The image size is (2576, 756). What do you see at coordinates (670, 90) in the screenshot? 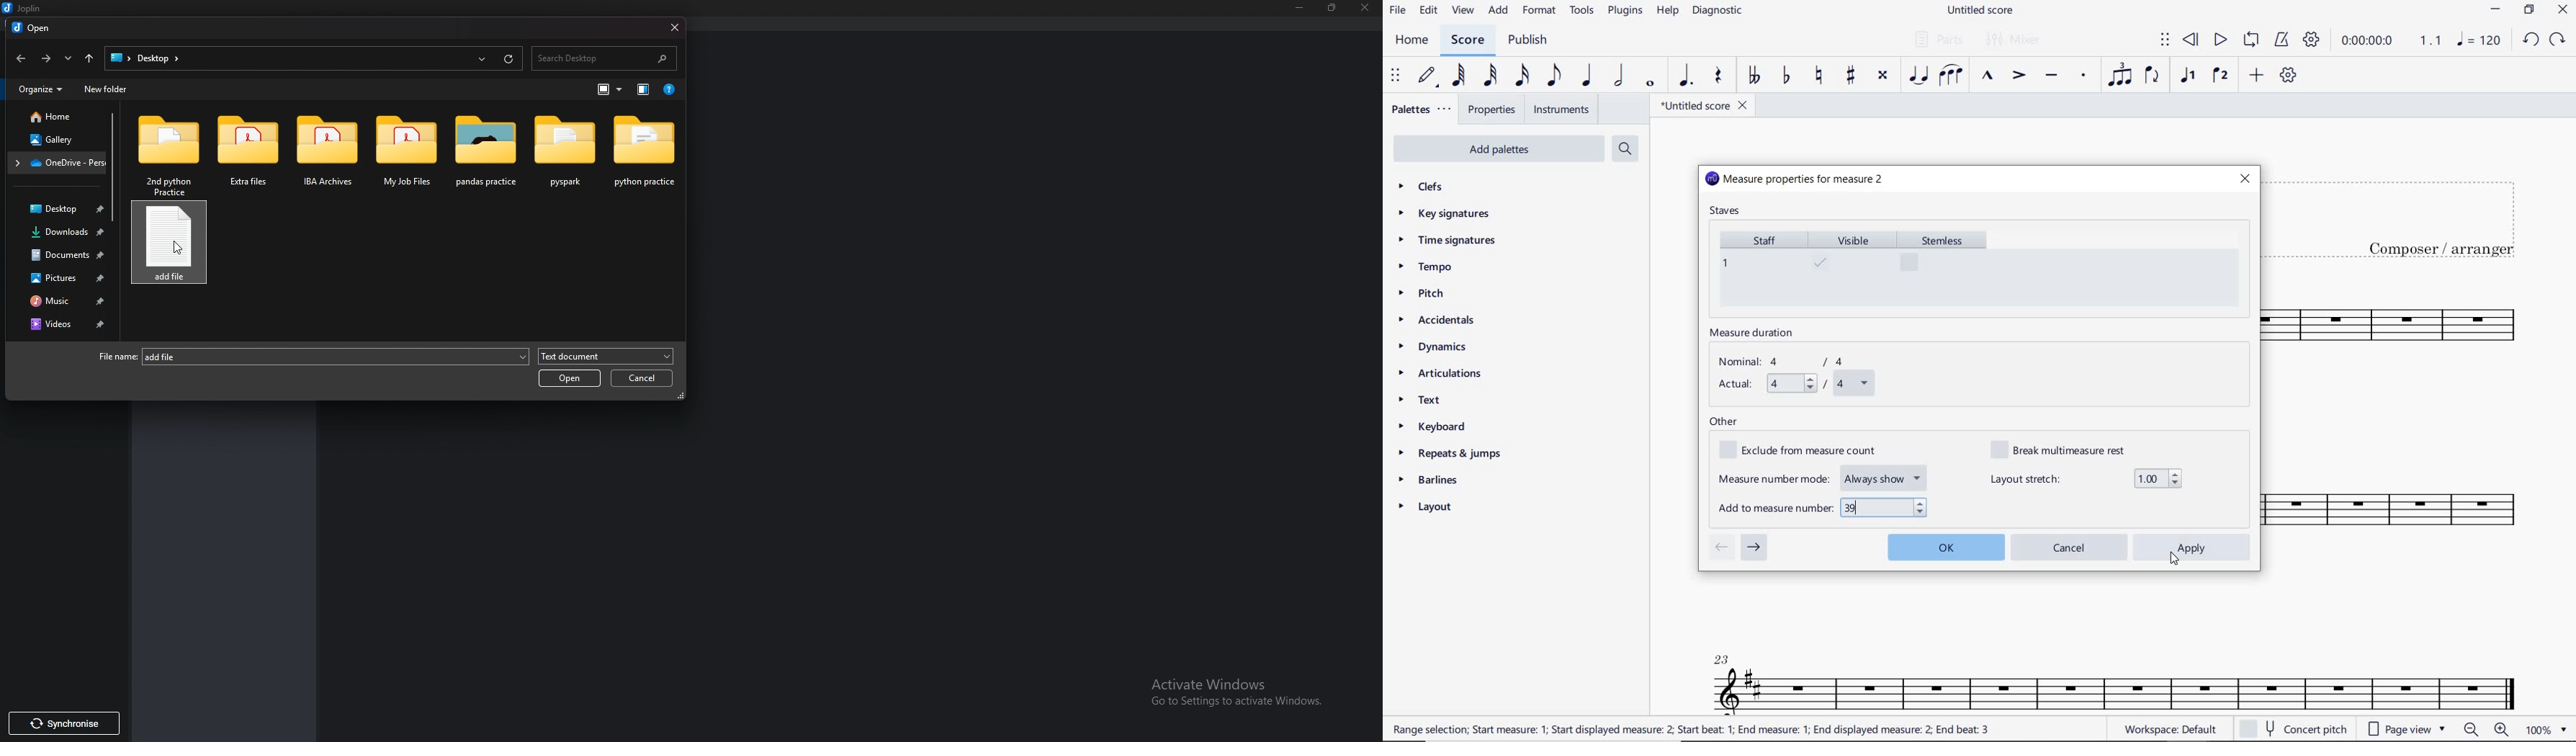
I see `help` at bounding box center [670, 90].